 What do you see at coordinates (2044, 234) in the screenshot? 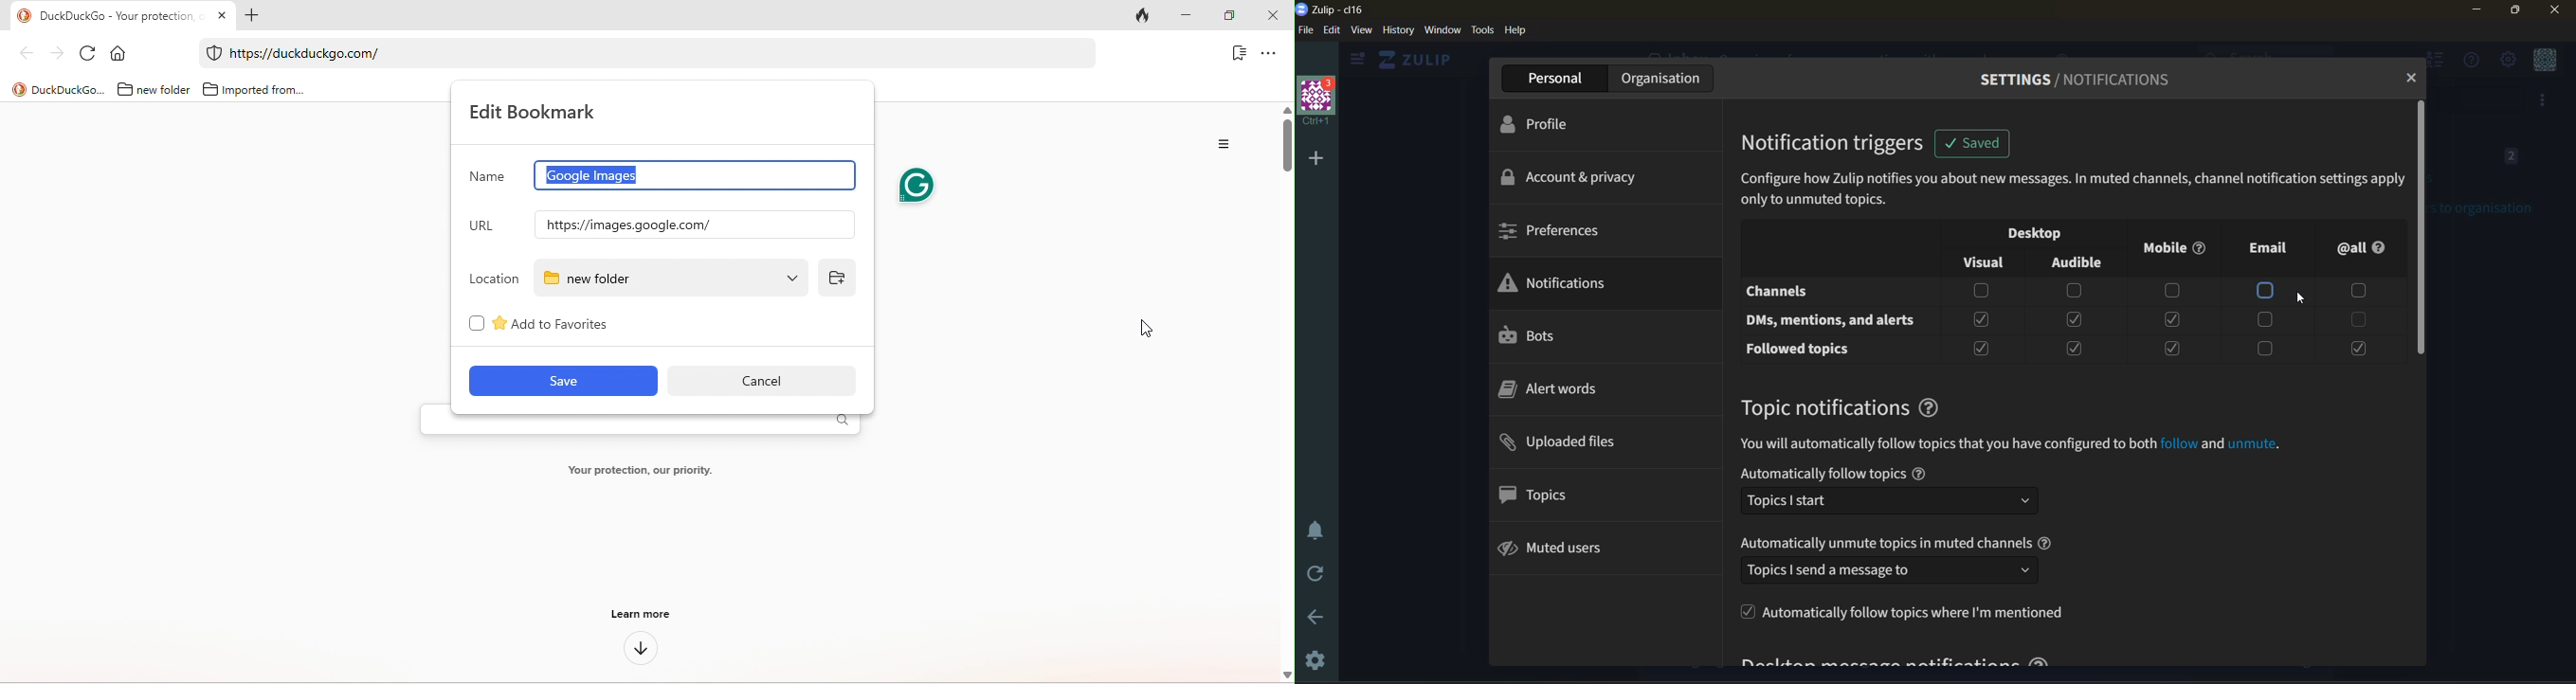
I see `desktop` at bounding box center [2044, 234].